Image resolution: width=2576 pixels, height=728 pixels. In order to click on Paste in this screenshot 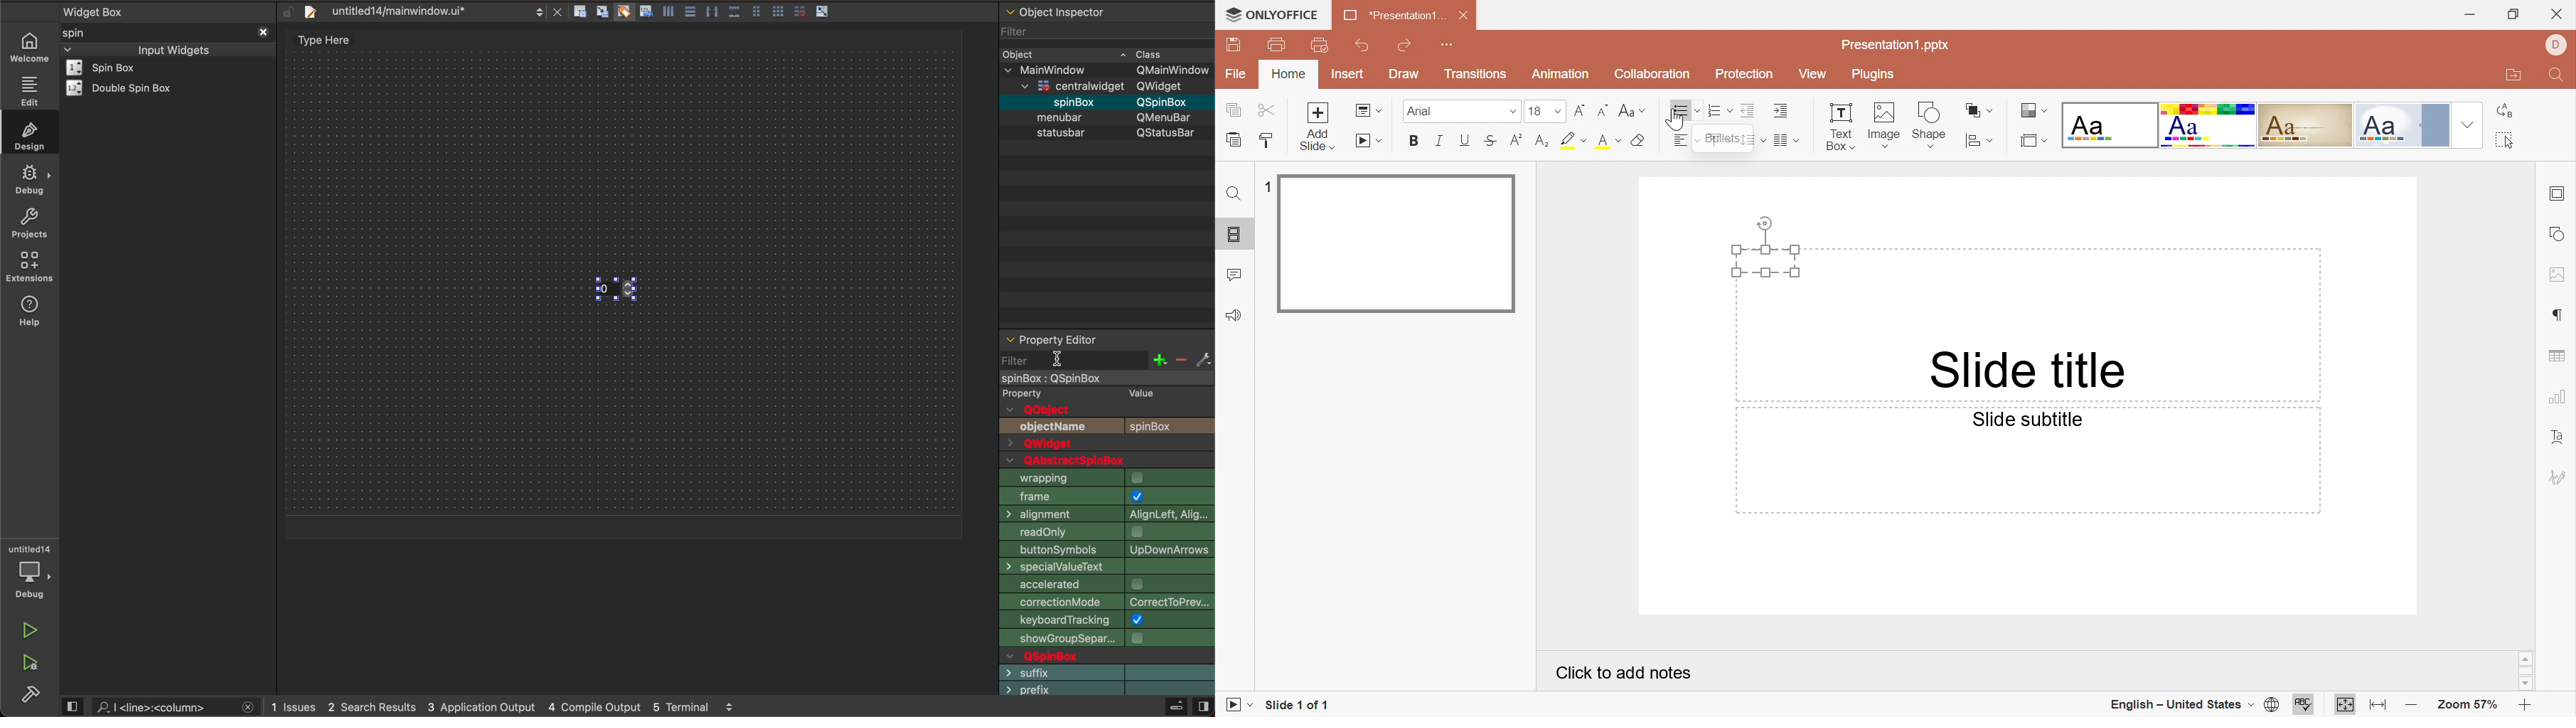, I will do `click(1234, 142)`.